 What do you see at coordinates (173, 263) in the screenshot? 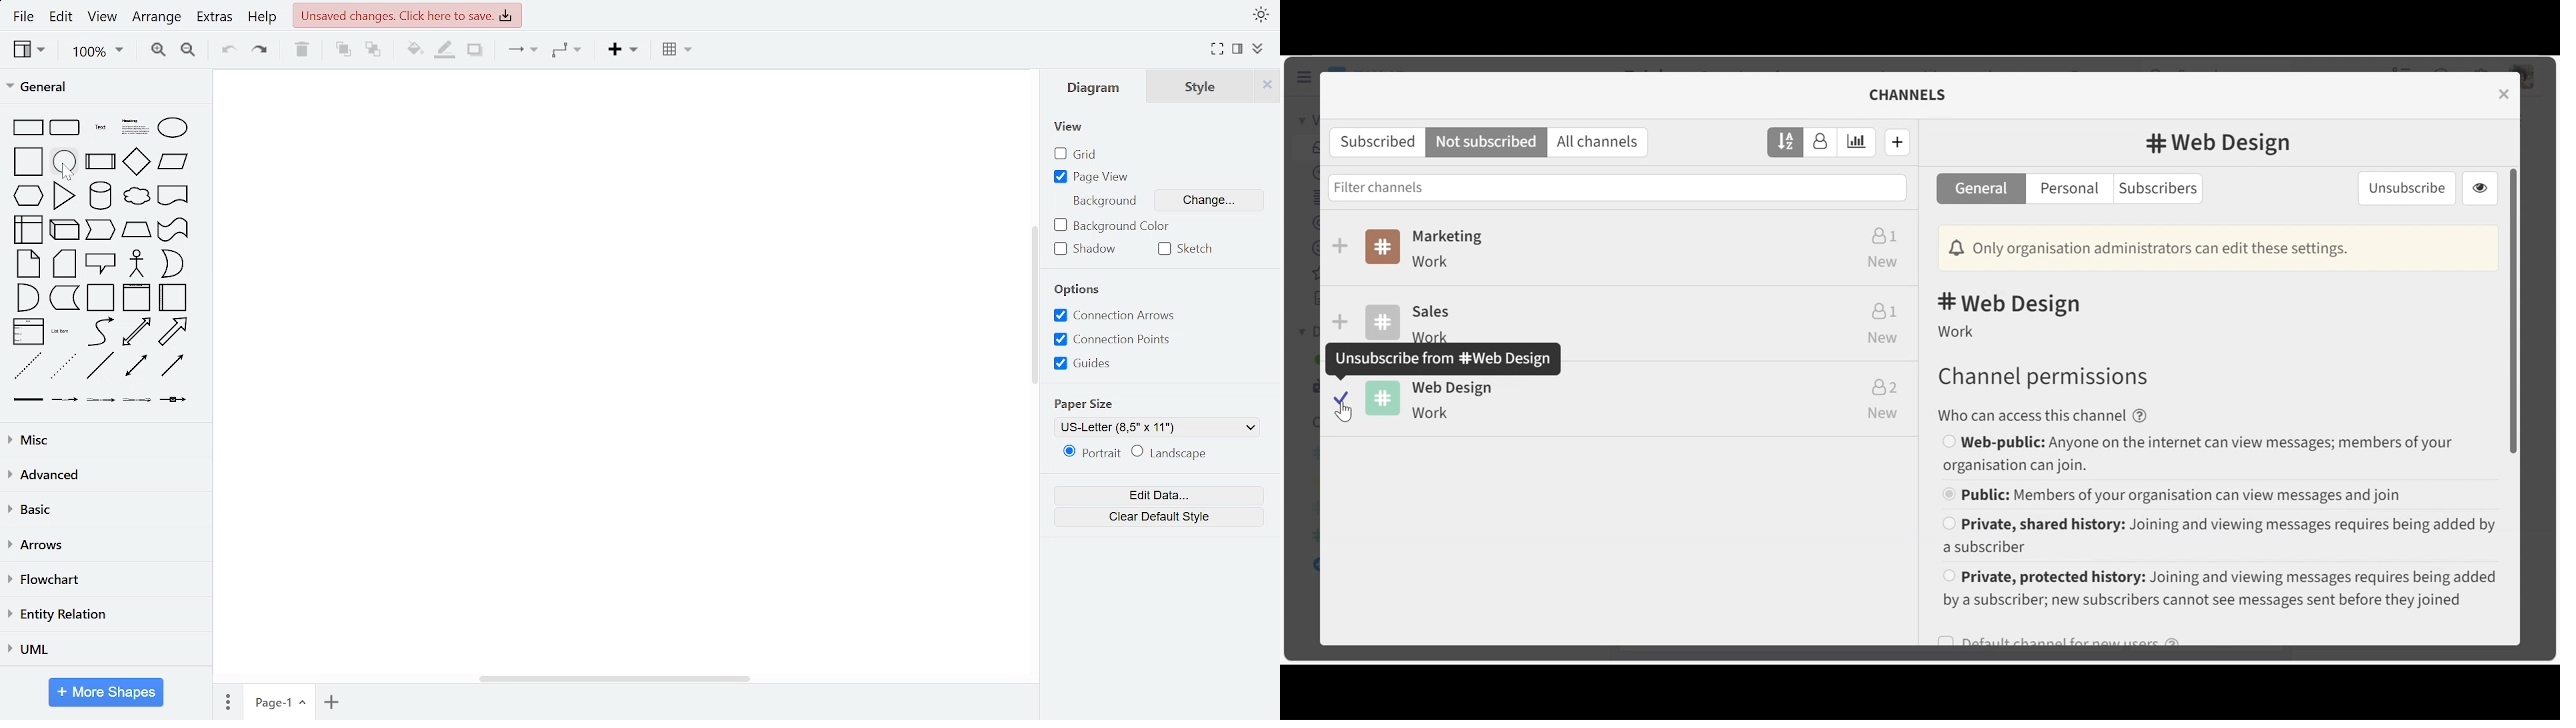
I see `or` at bounding box center [173, 263].